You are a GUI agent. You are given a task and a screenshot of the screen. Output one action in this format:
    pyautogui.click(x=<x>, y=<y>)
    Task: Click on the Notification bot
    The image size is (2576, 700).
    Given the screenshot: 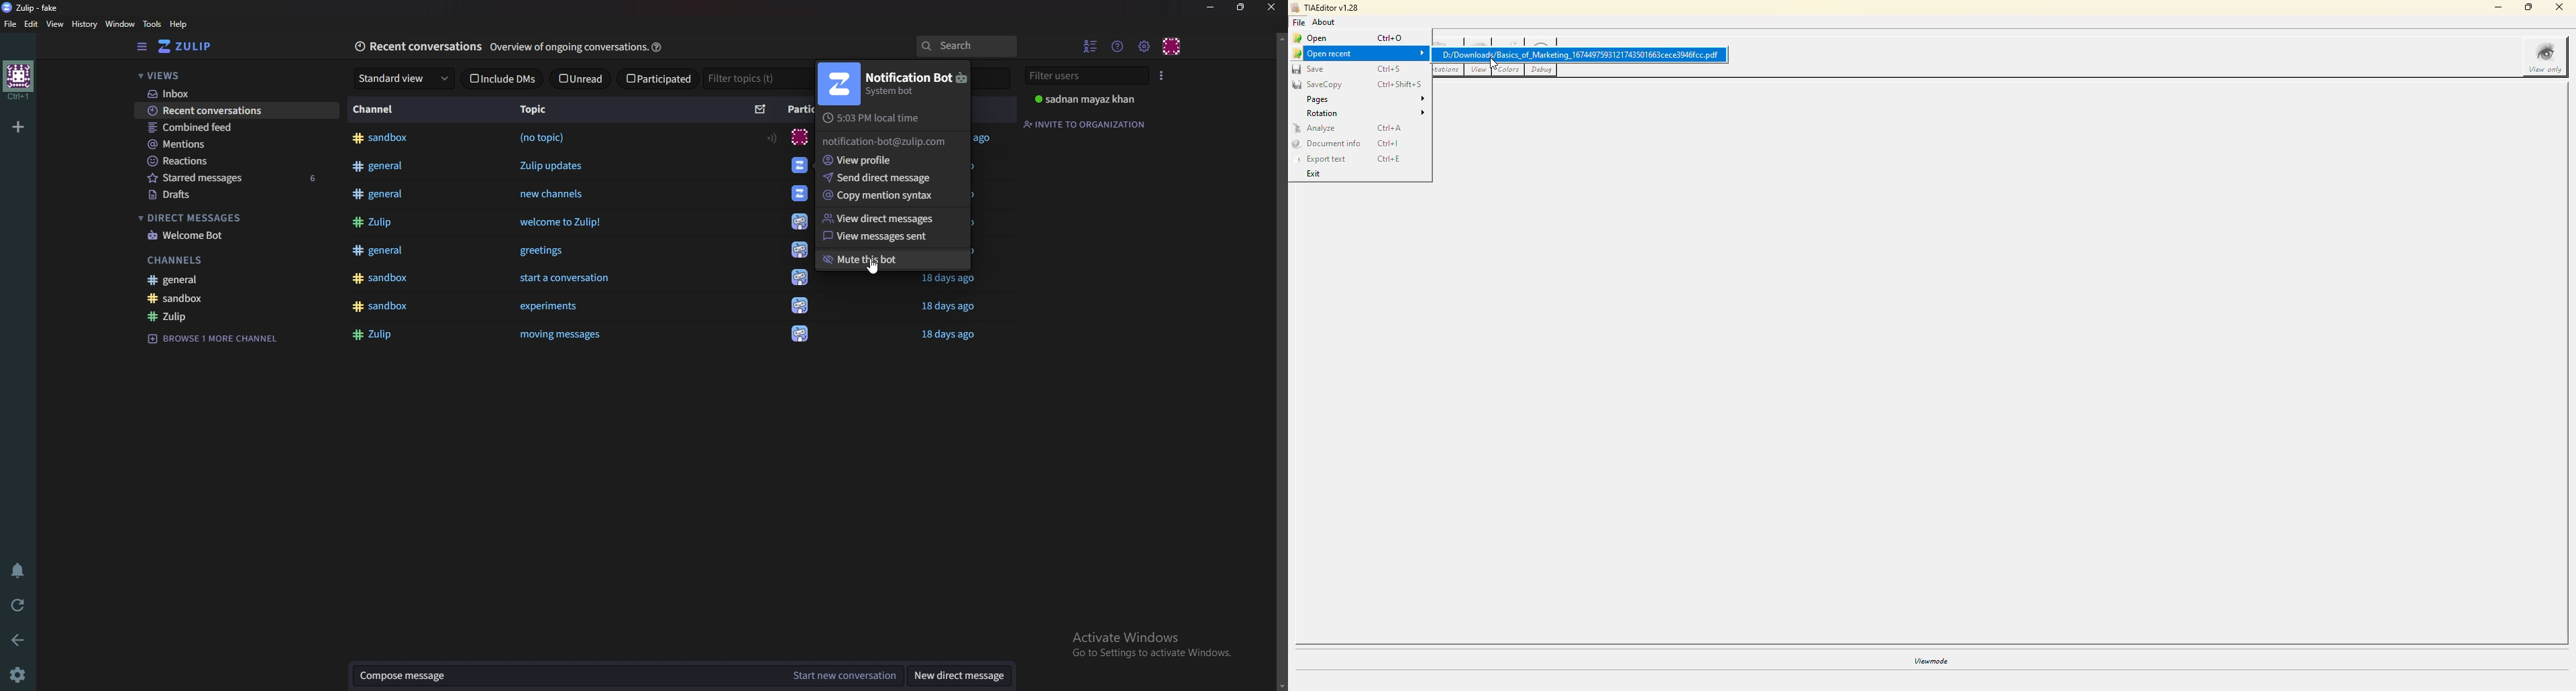 What is the action you would take?
    pyautogui.click(x=916, y=85)
    